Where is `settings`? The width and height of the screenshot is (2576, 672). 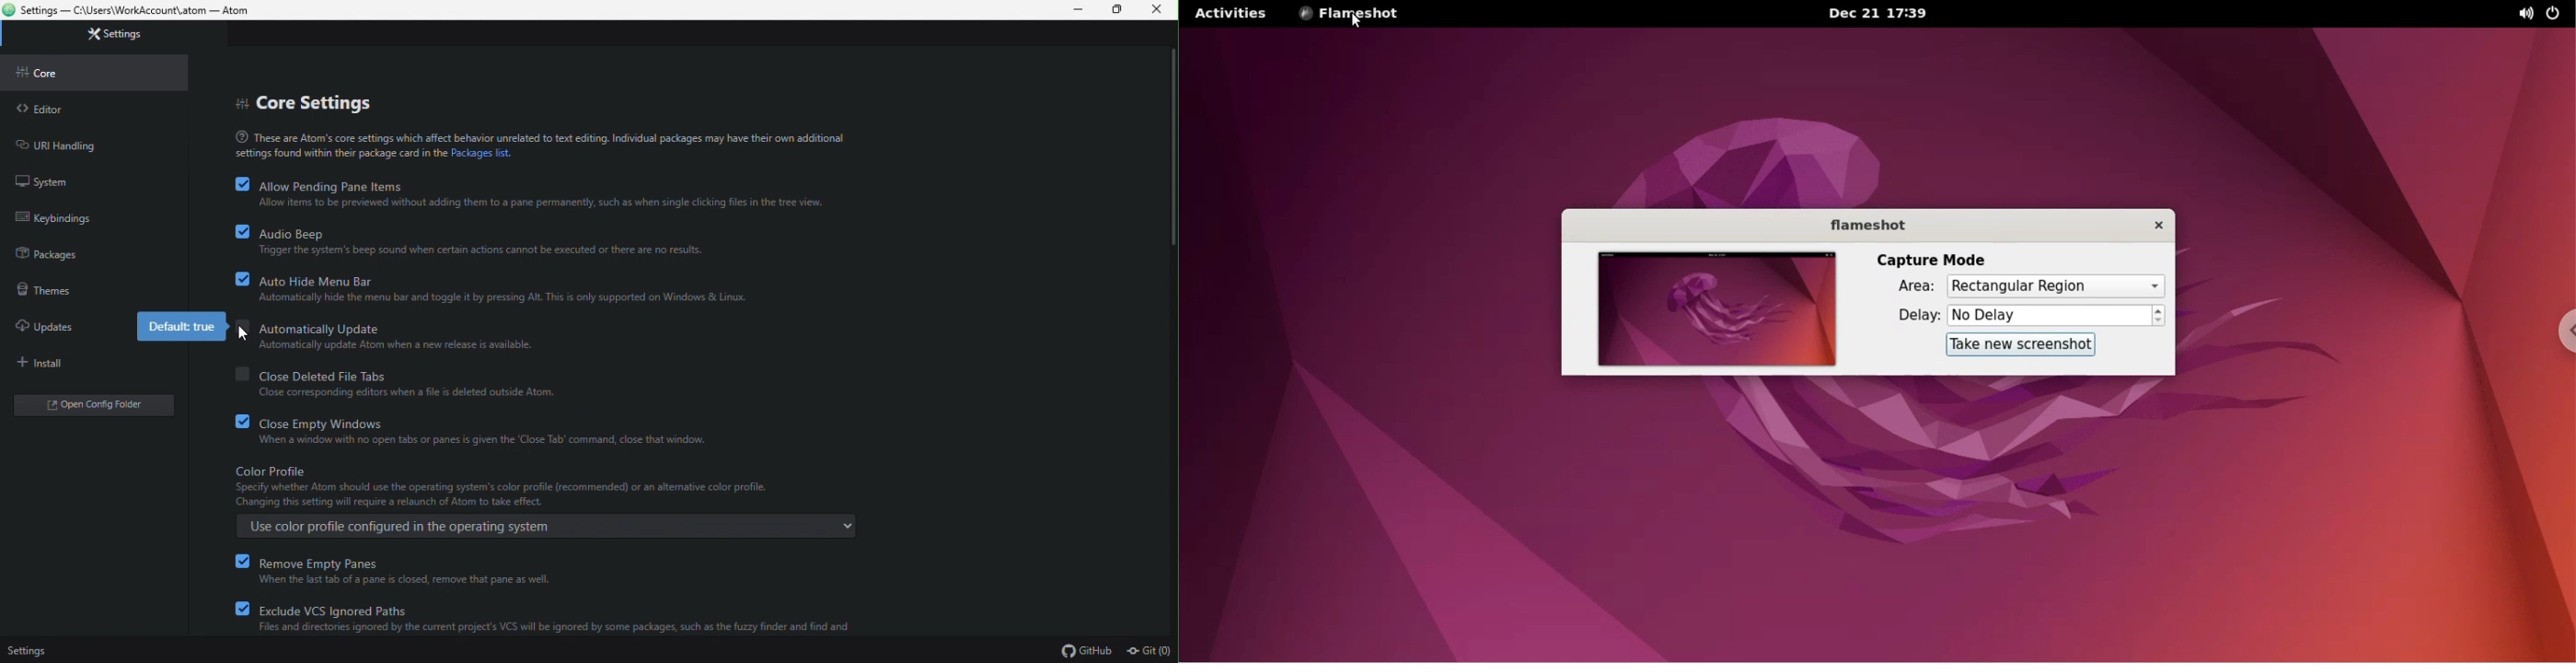 settings is located at coordinates (114, 32).